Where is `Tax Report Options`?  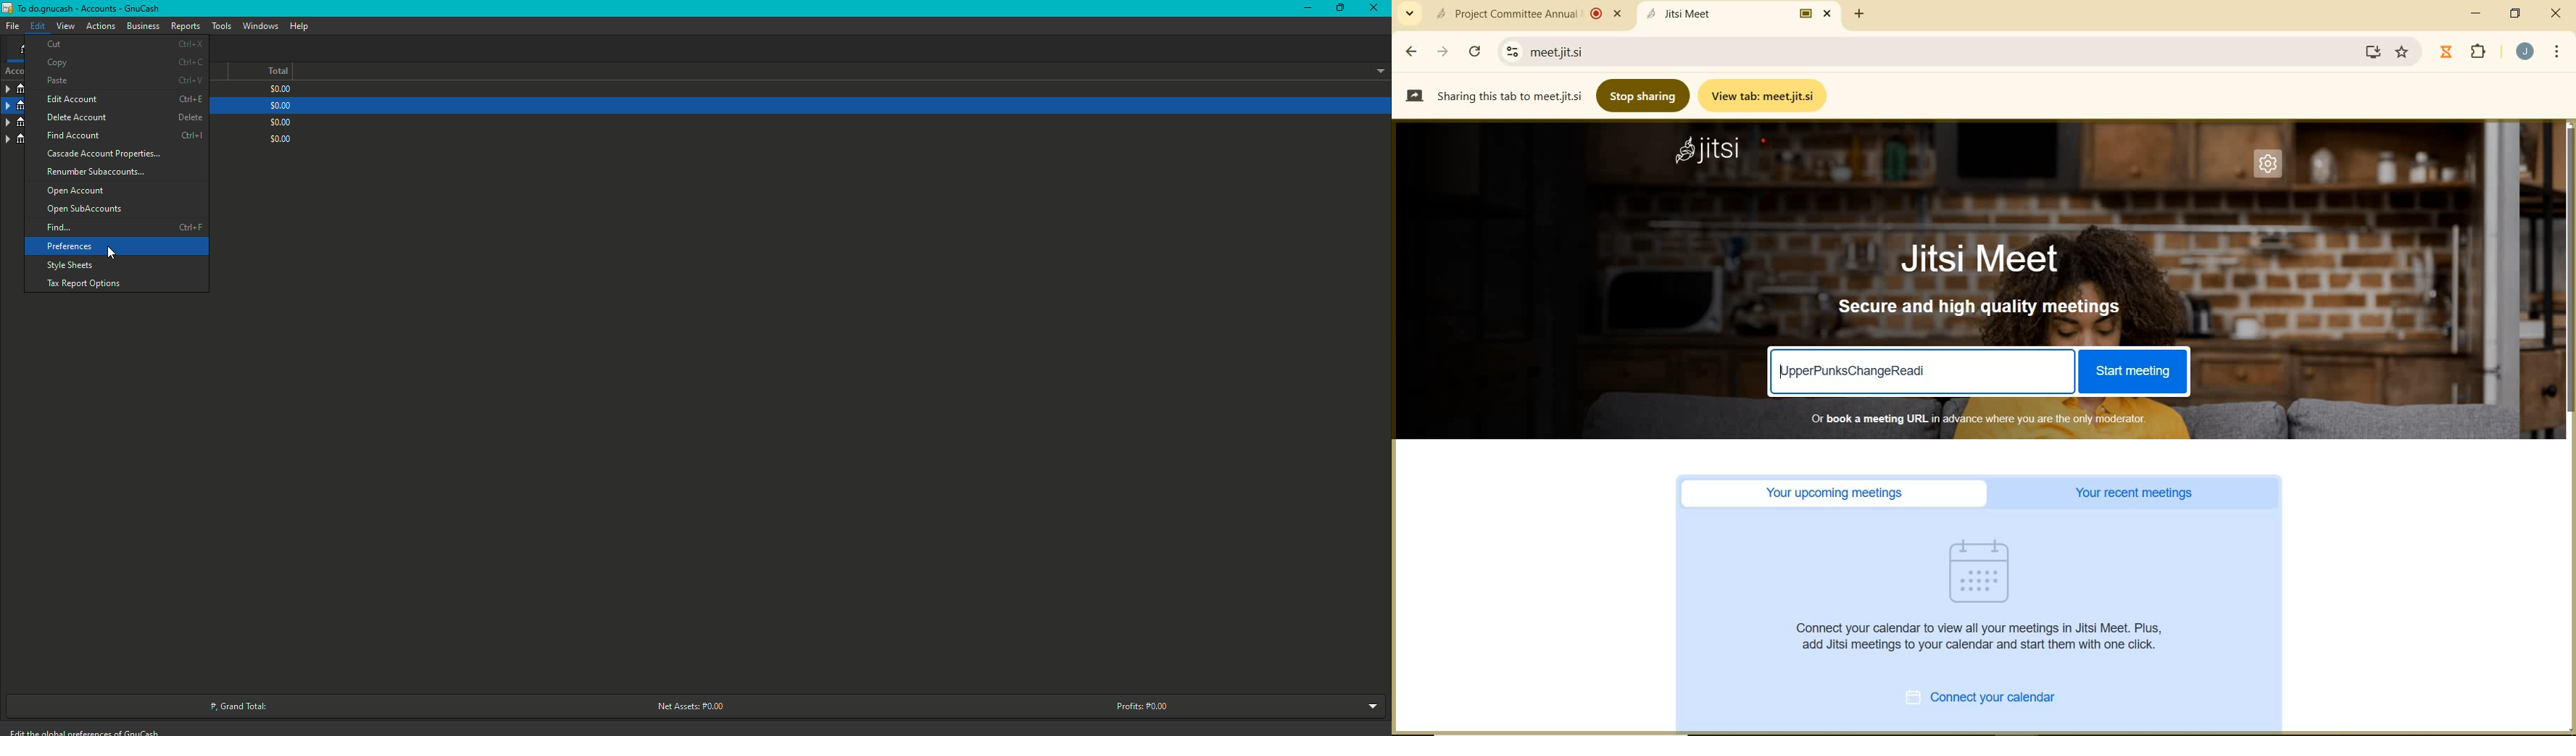
Tax Report Options is located at coordinates (83, 285).